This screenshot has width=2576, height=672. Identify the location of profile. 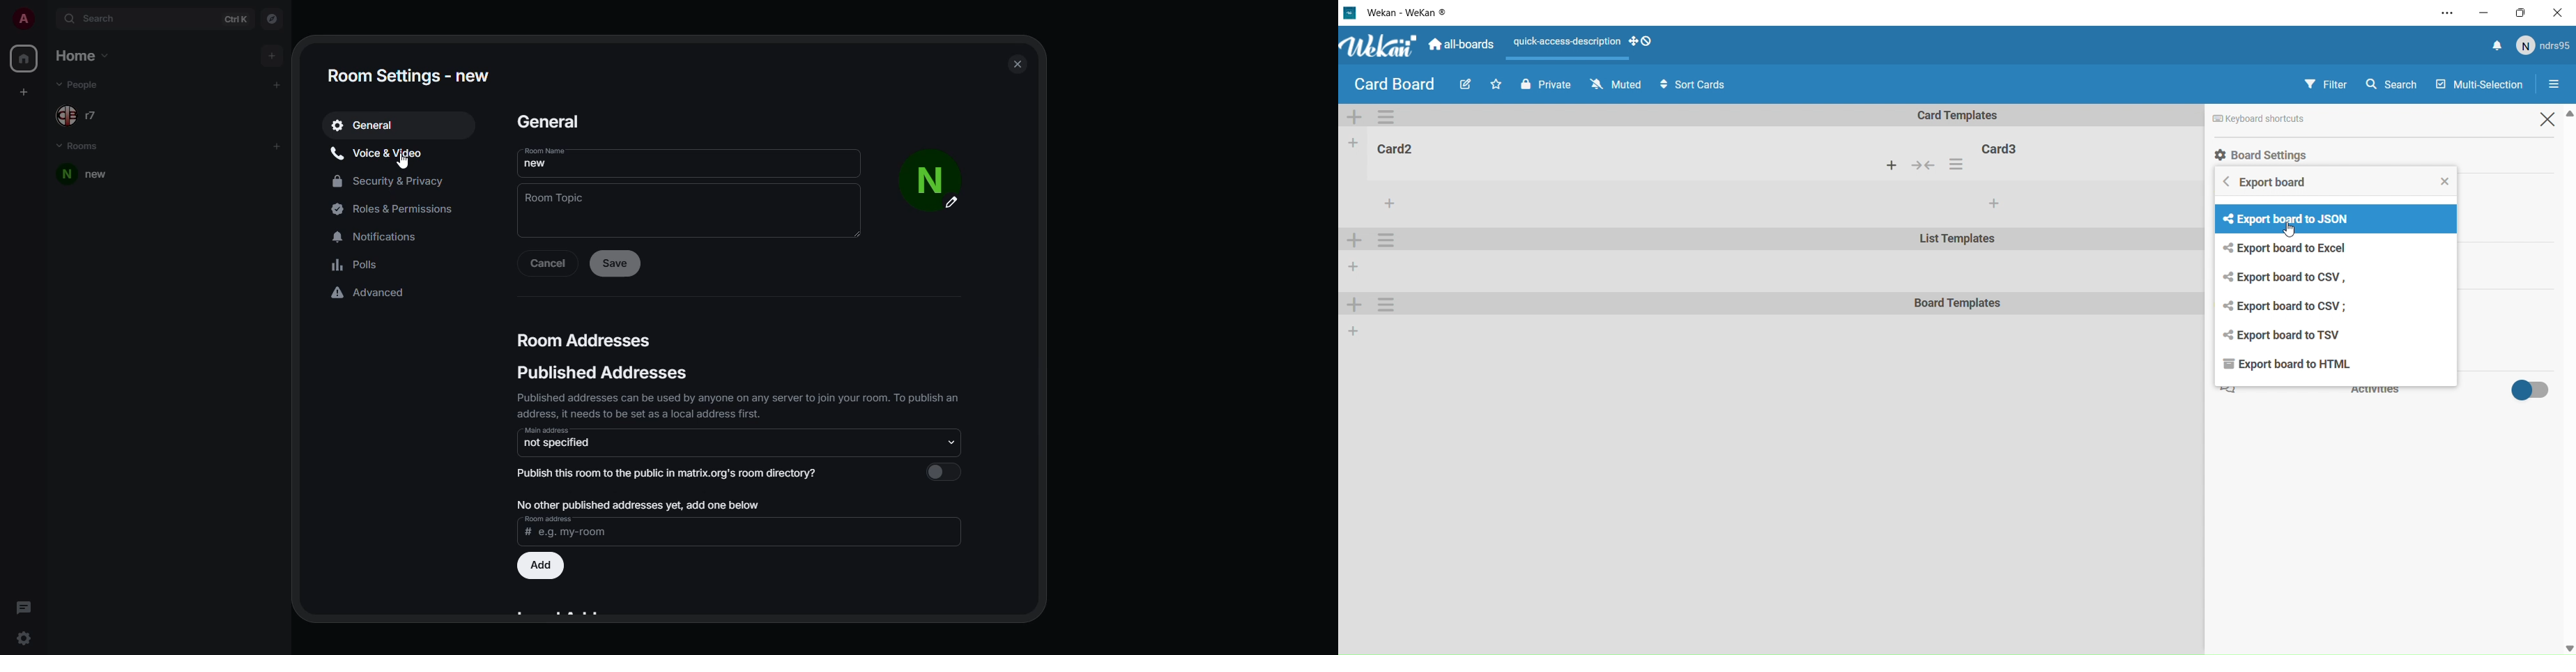
(23, 18).